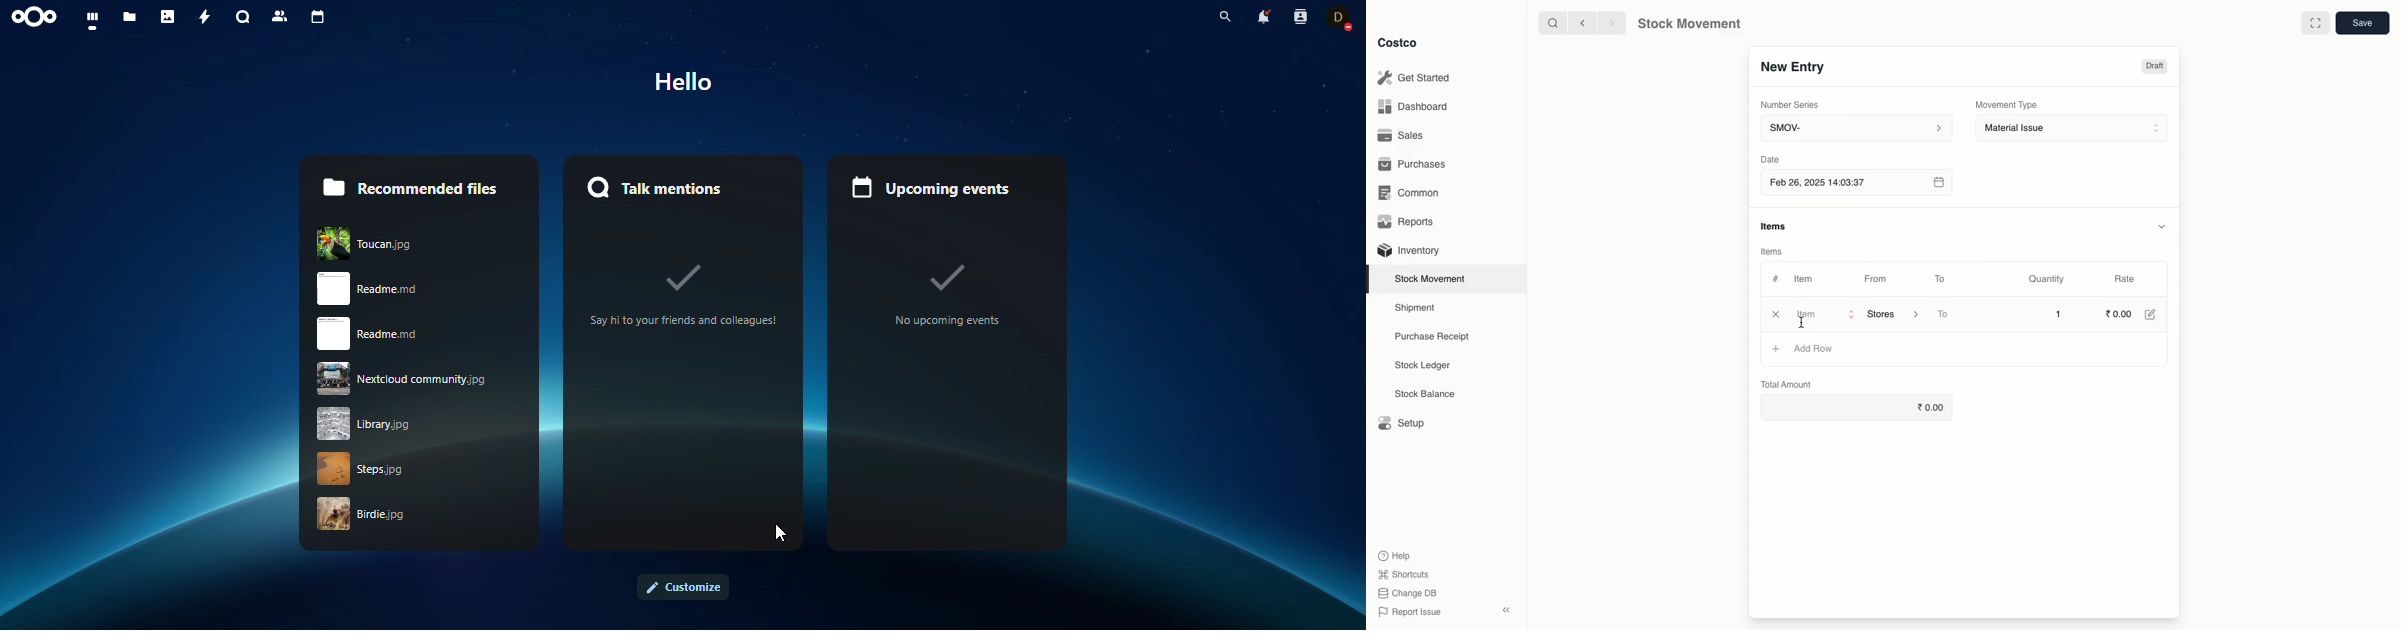  Describe the element at coordinates (1411, 251) in the screenshot. I see `Inventory` at that location.